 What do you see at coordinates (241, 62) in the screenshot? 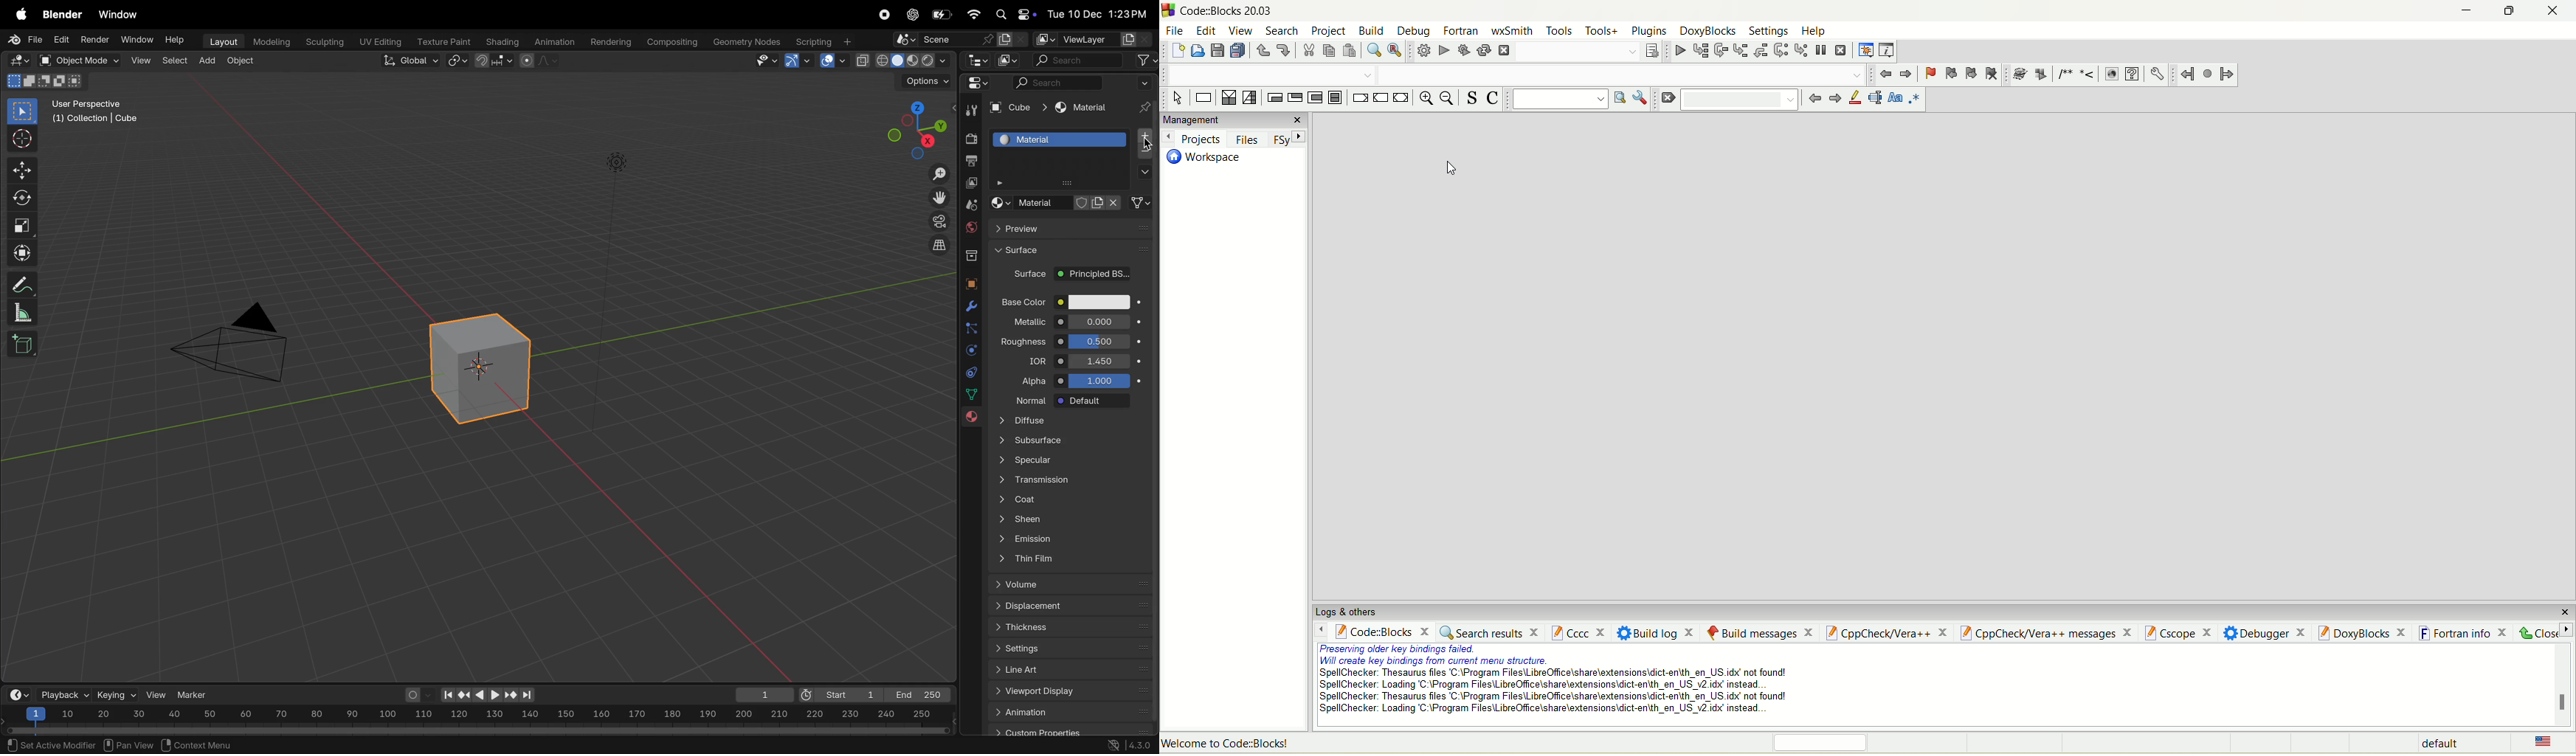
I see `object` at bounding box center [241, 62].